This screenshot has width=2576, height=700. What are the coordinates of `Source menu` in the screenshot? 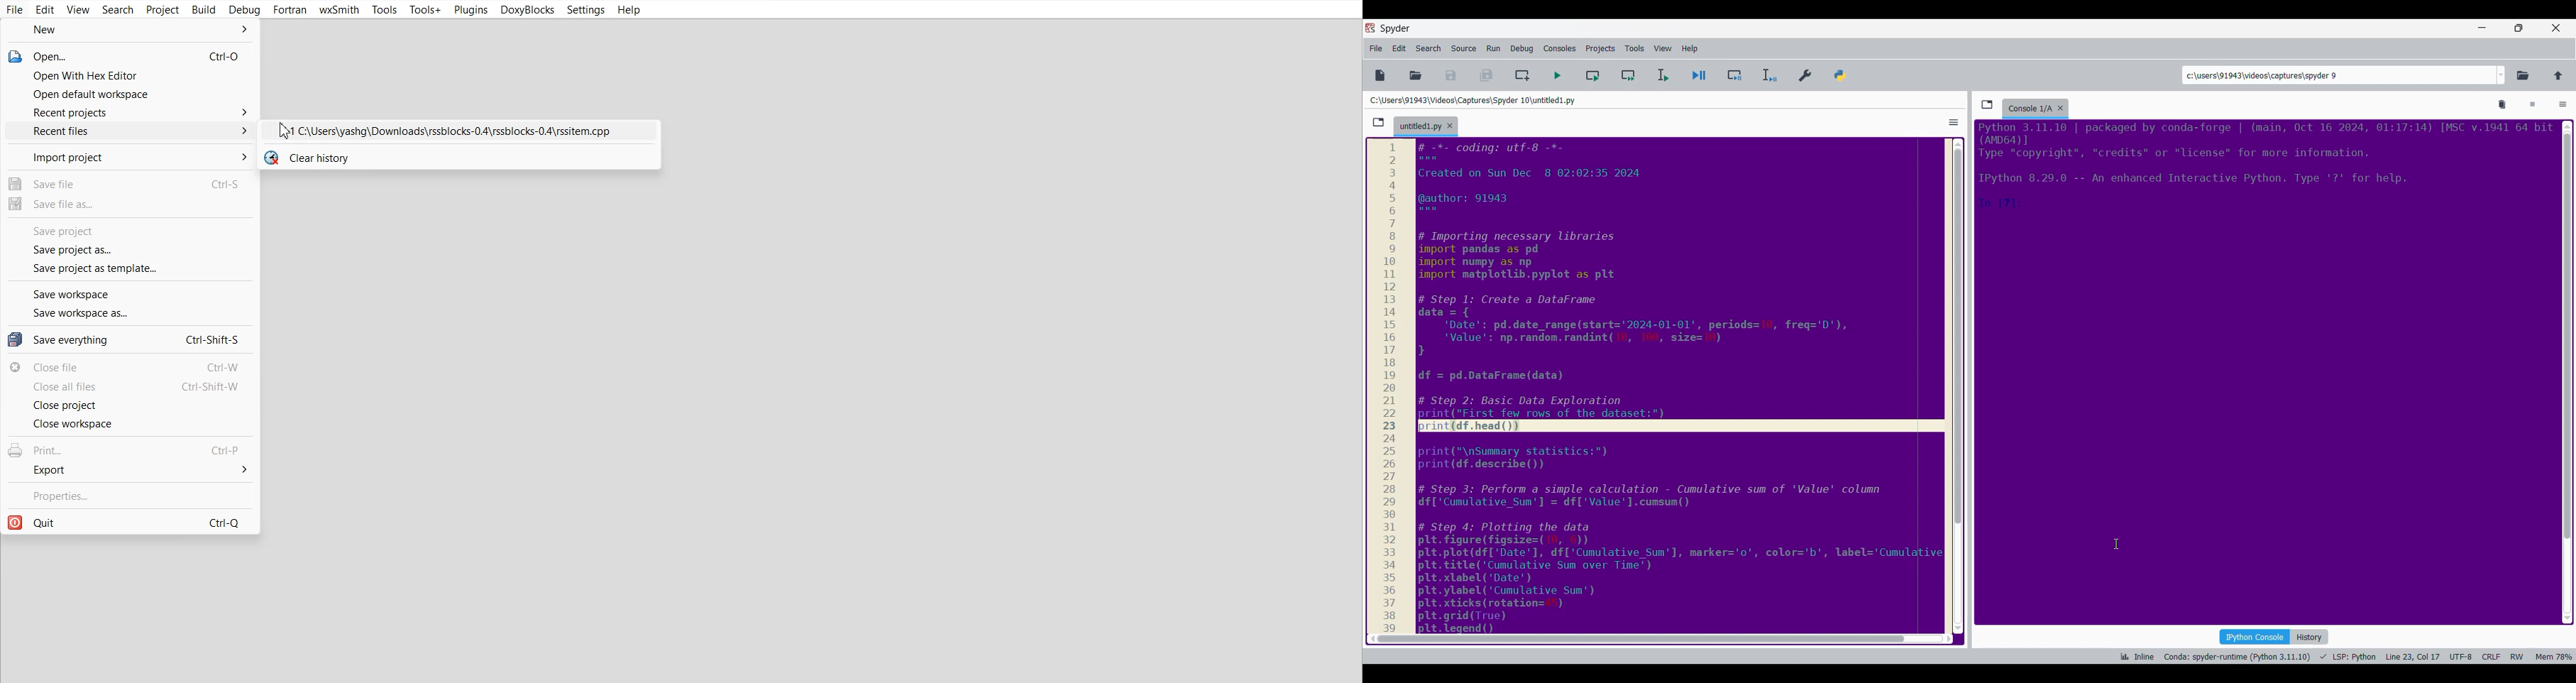 It's located at (1463, 49).